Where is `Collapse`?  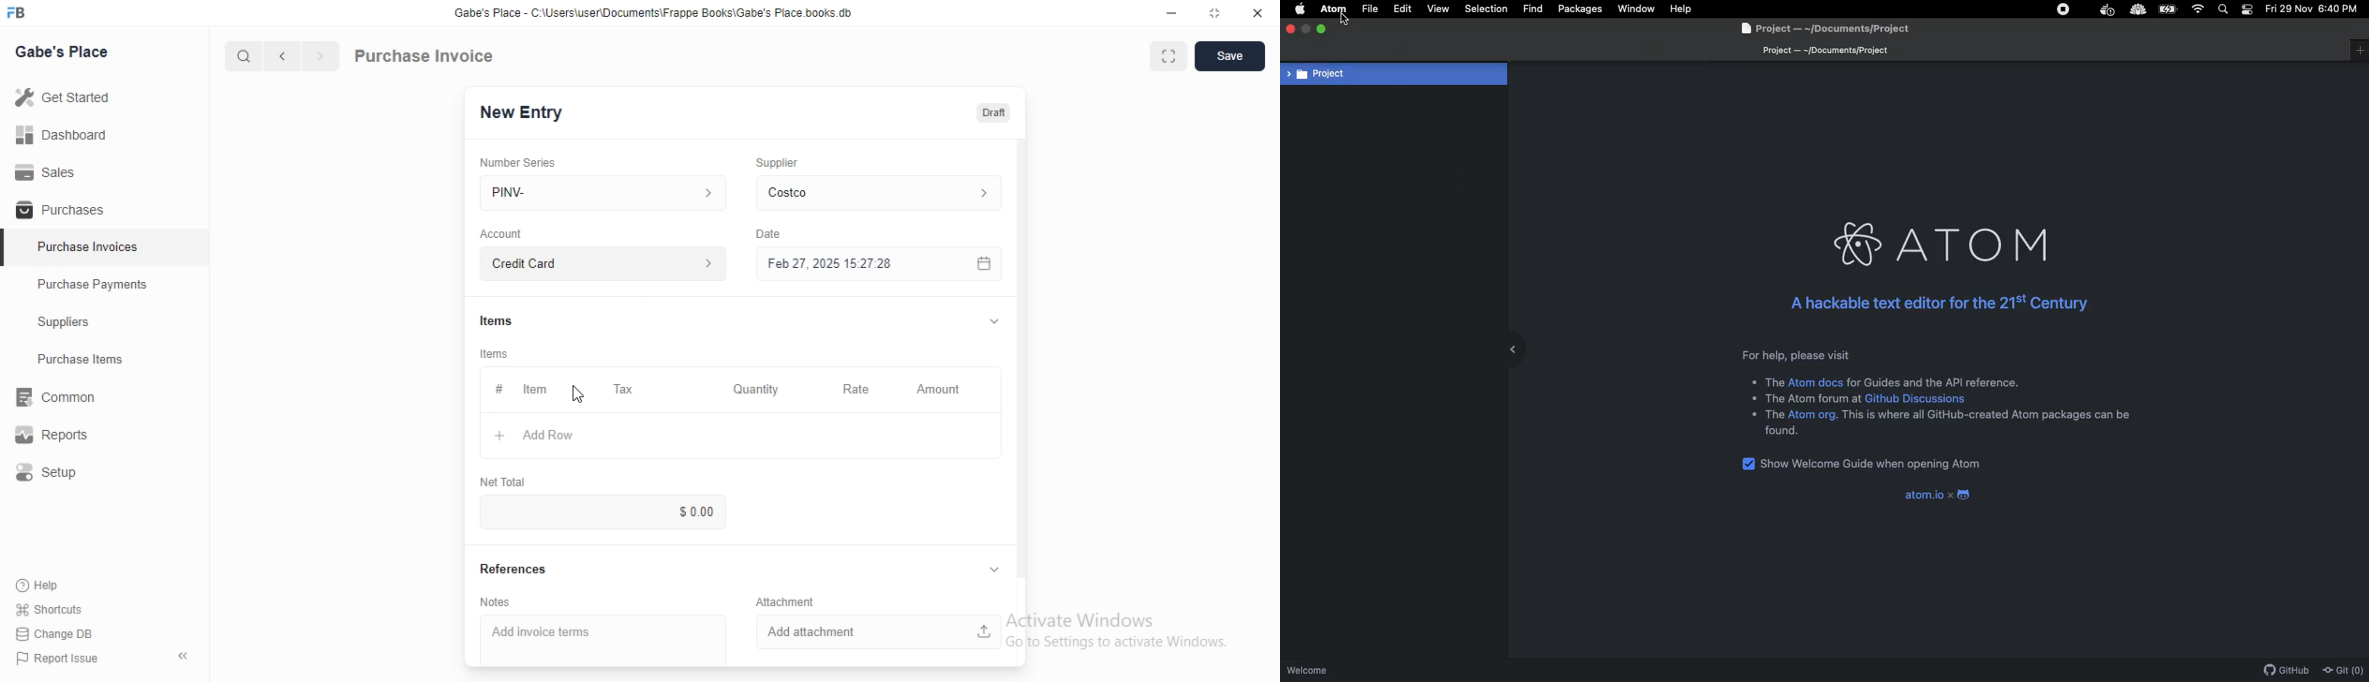 Collapse is located at coordinates (183, 656).